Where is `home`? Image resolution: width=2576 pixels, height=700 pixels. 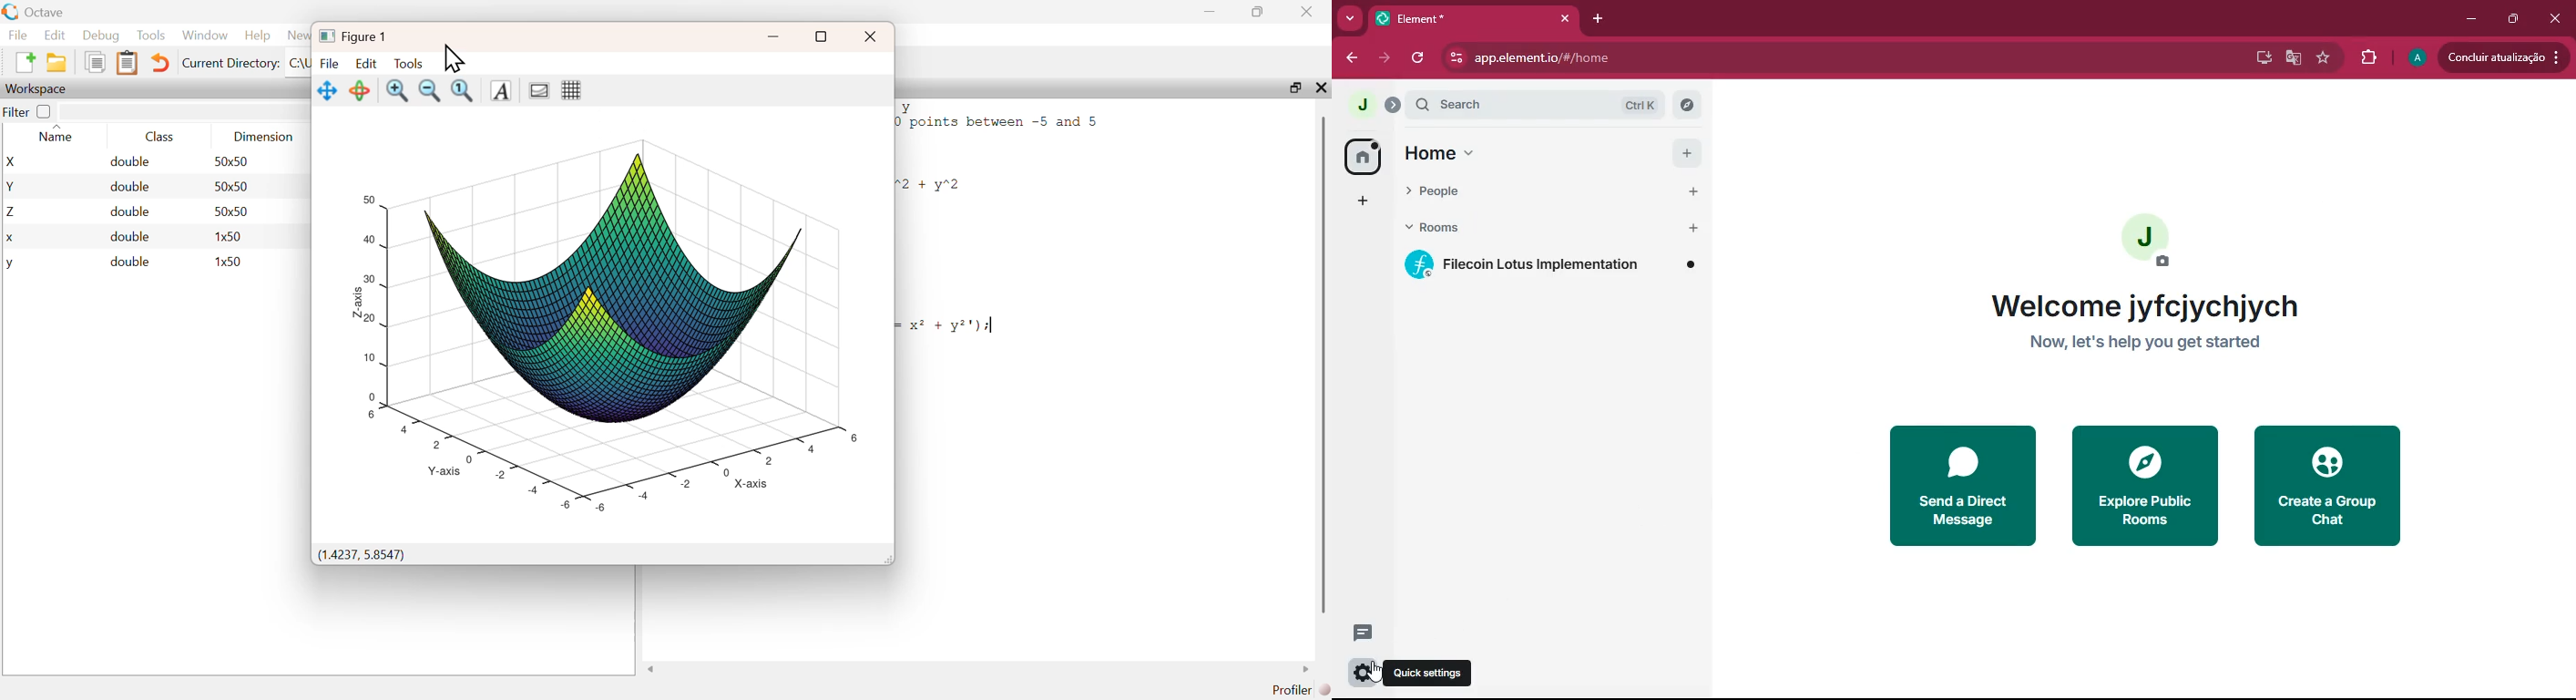
home is located at coordinates (1550, 154).